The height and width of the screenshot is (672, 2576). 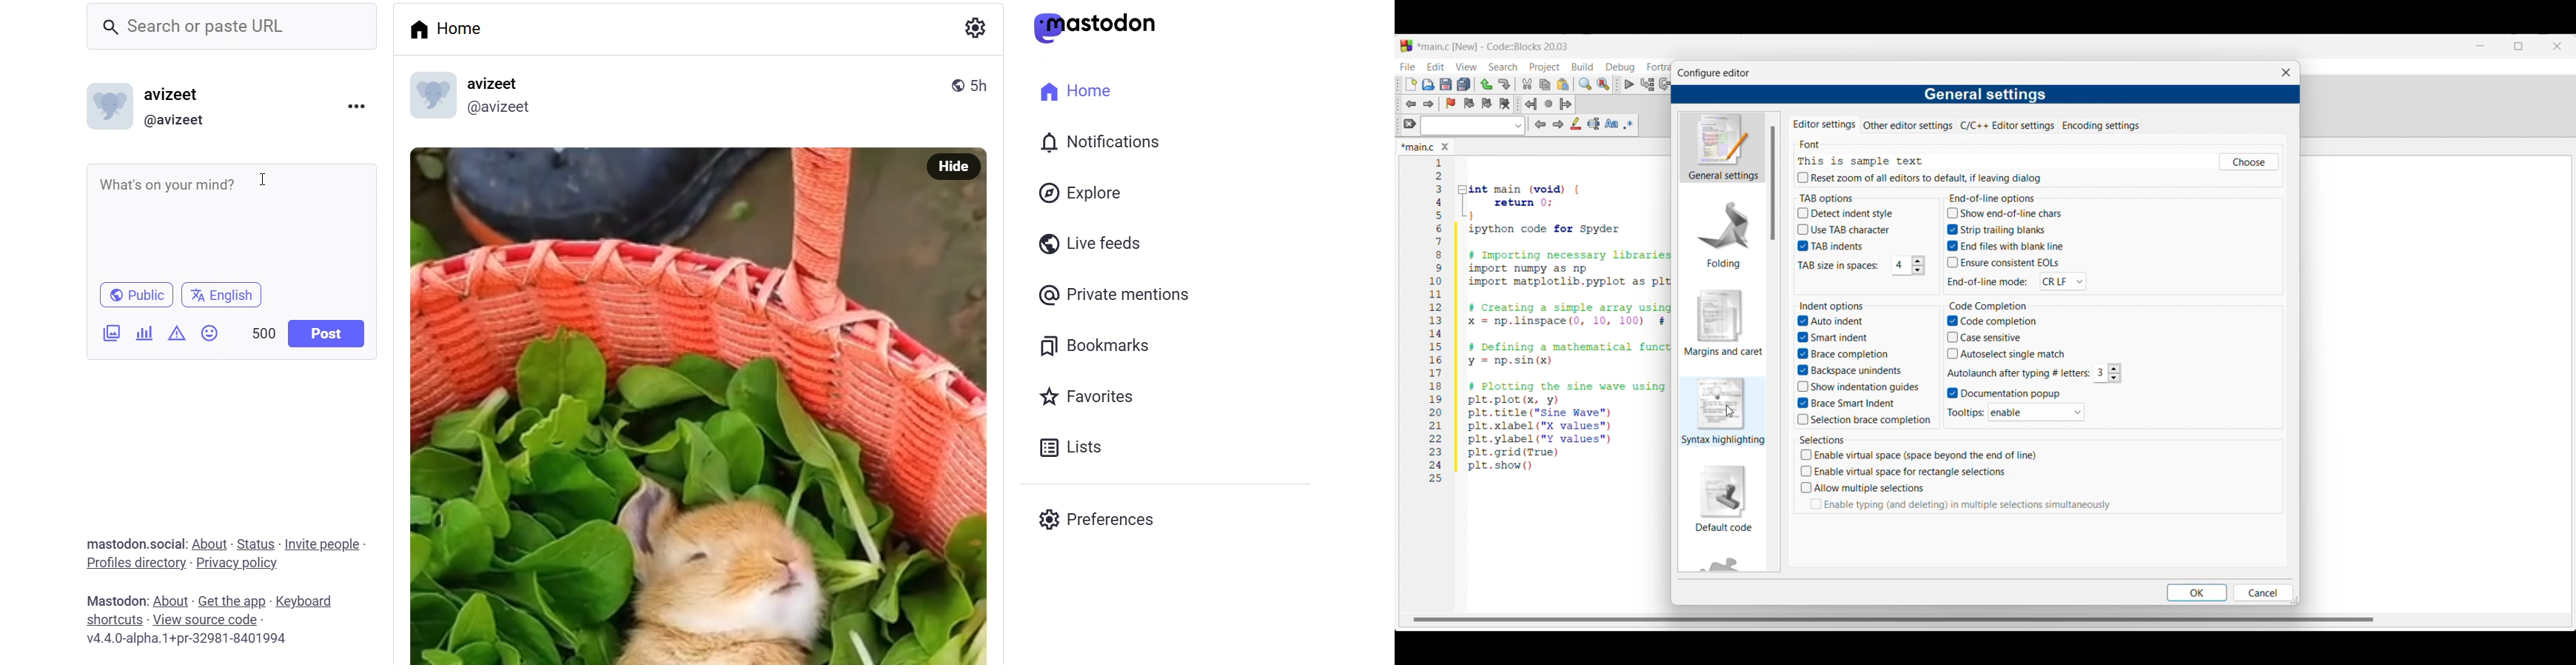 What do you see at coordinates (232, 601) in the screenshot?
I see `get the app` at bounding box center [232, 601].